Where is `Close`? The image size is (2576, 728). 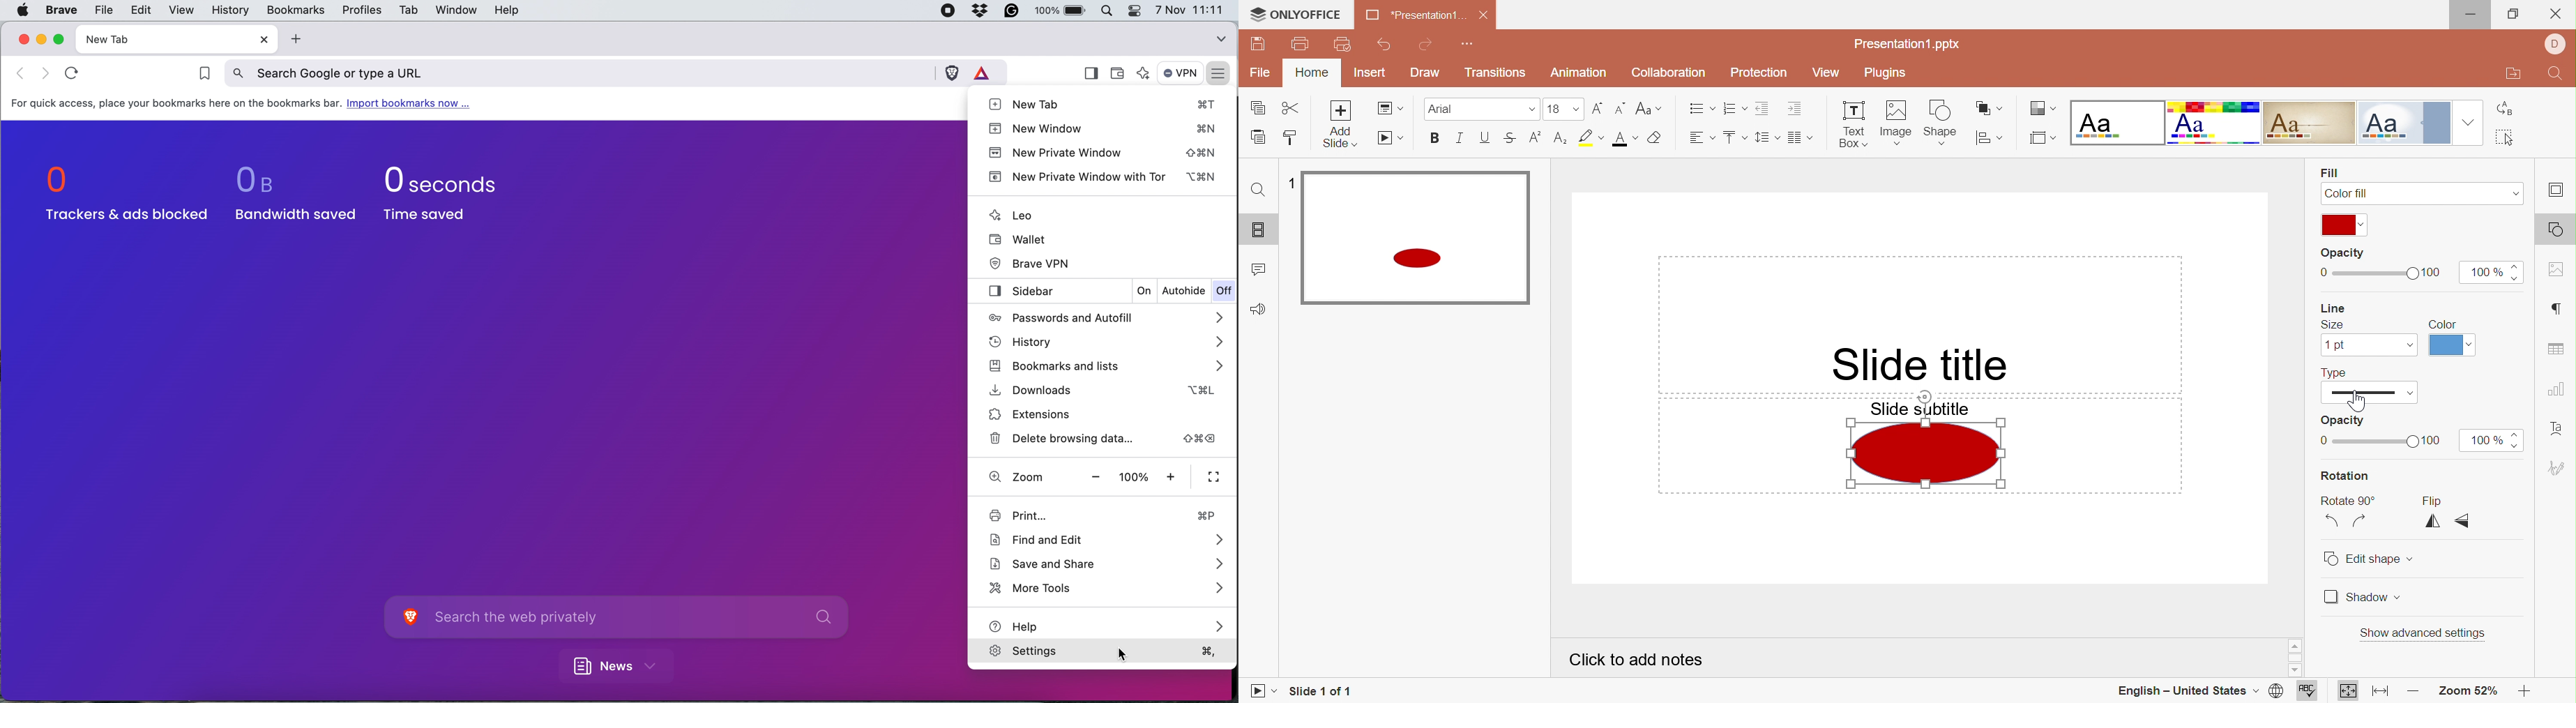
Close is located at coordinates (1483, 17).